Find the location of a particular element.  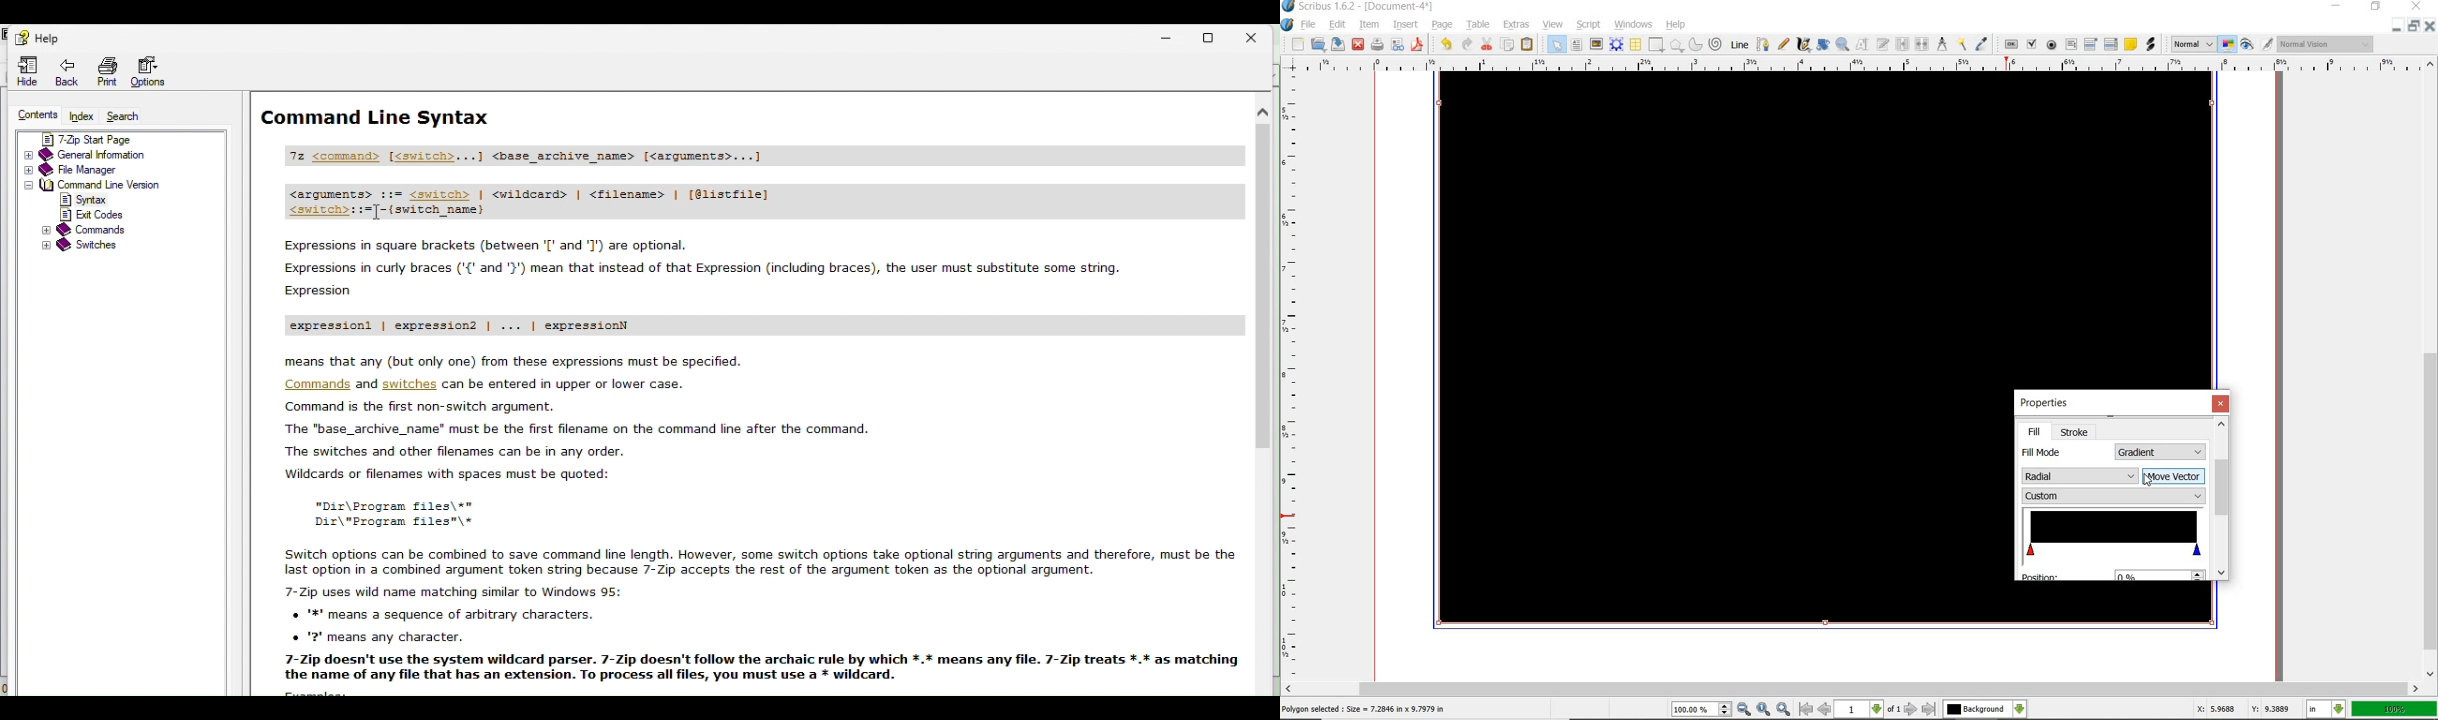

calligraphic line is located at coordinates (1803, 44).